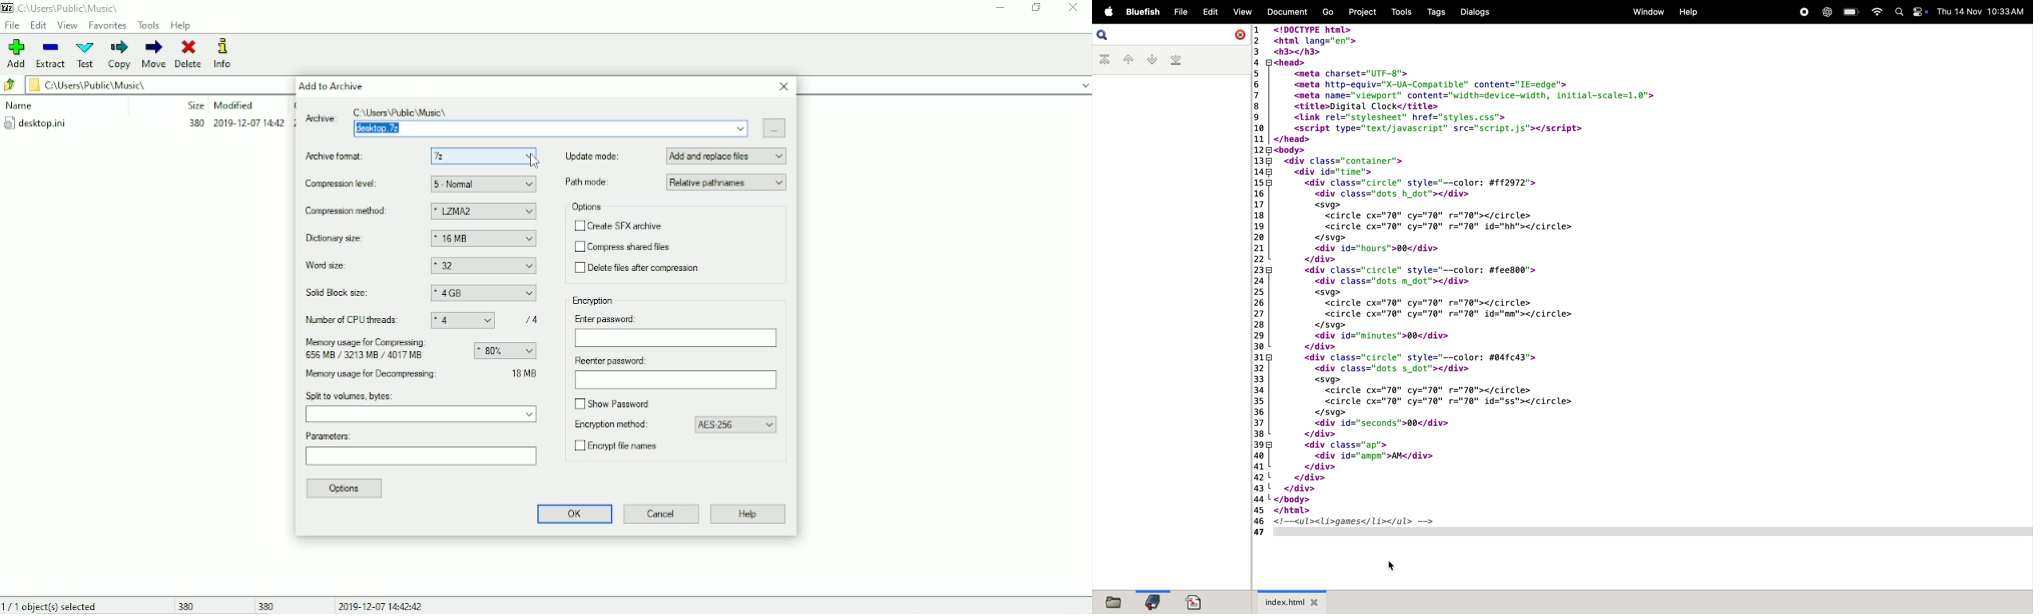 The image size is (2044, 616). Describe the element at coordinates (1982, 11) in the screenshot. I see `Date and time` at that location.